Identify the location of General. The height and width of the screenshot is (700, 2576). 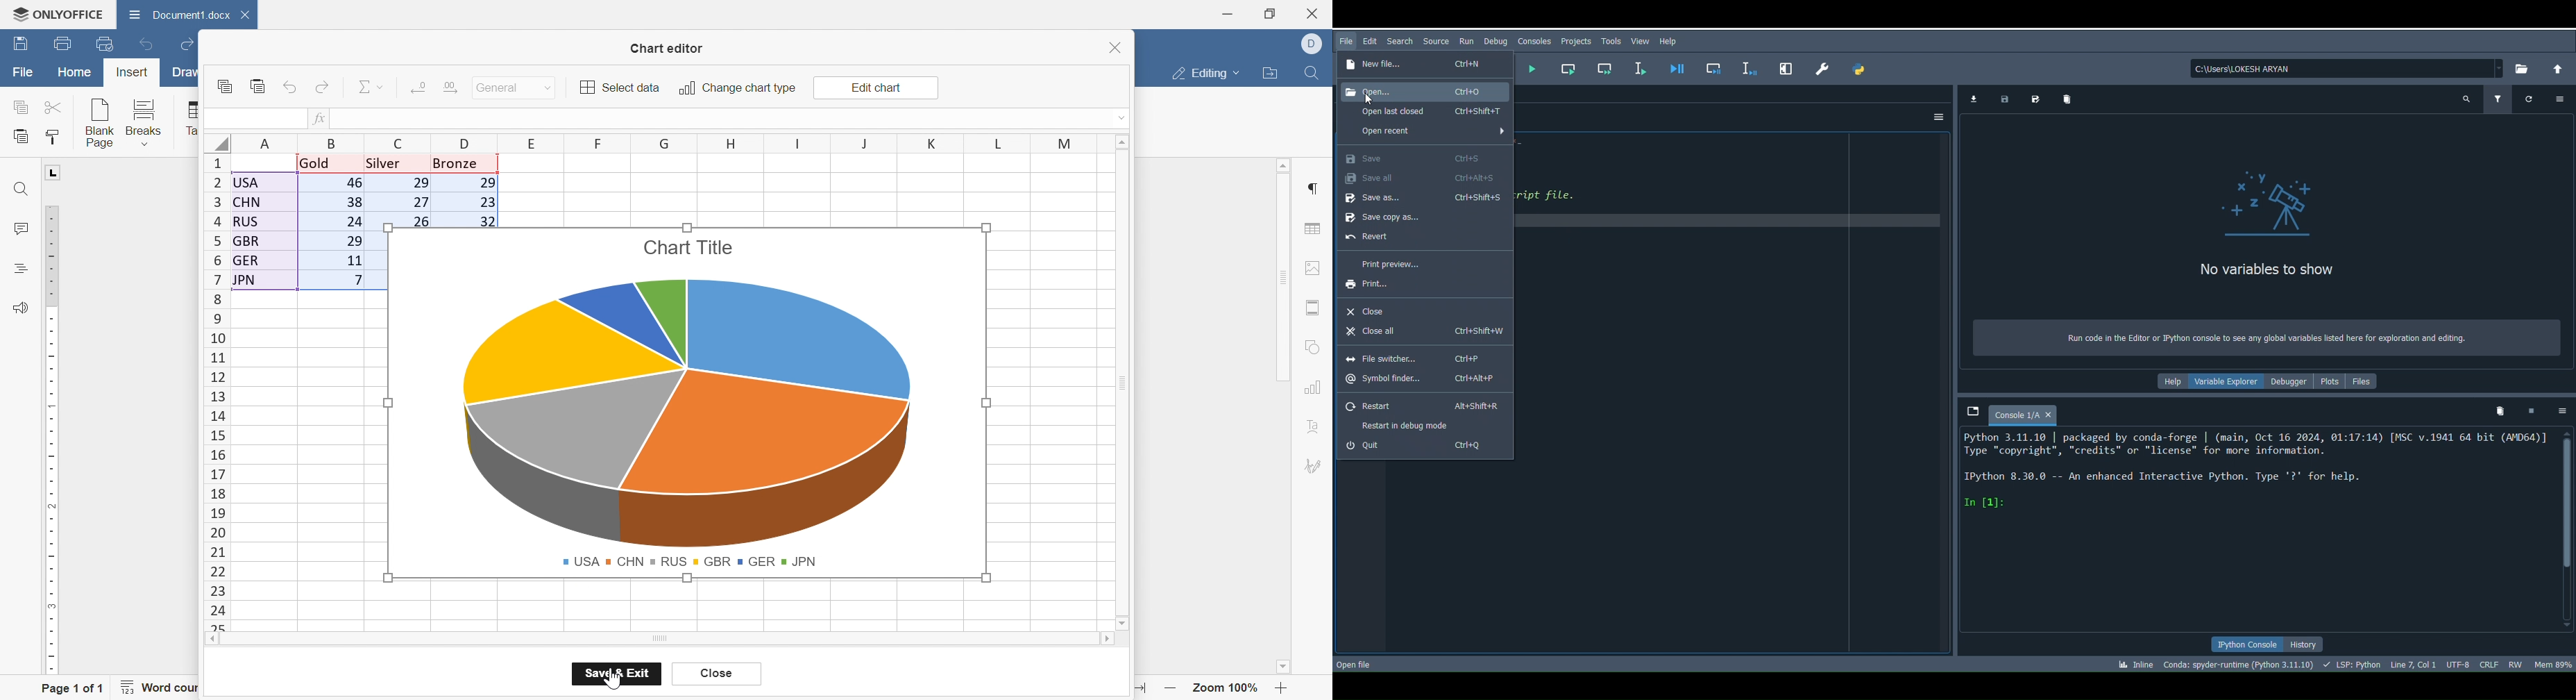
(495, 88).